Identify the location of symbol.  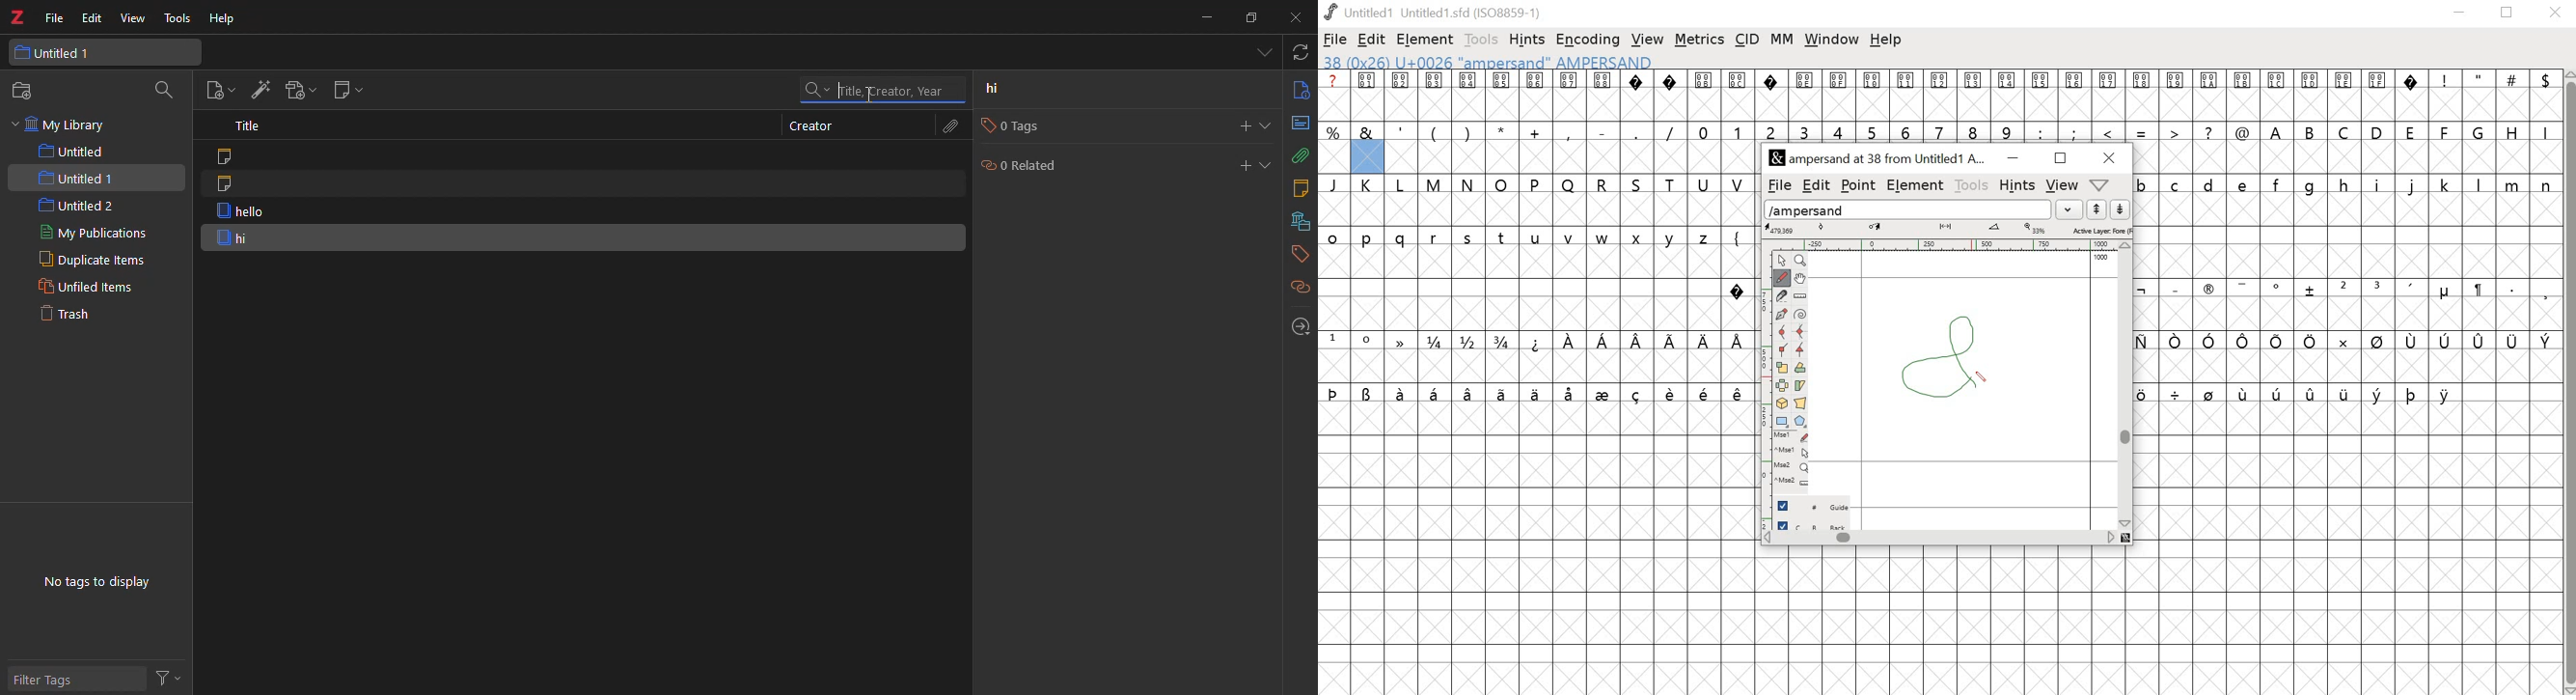
(2312, 391).